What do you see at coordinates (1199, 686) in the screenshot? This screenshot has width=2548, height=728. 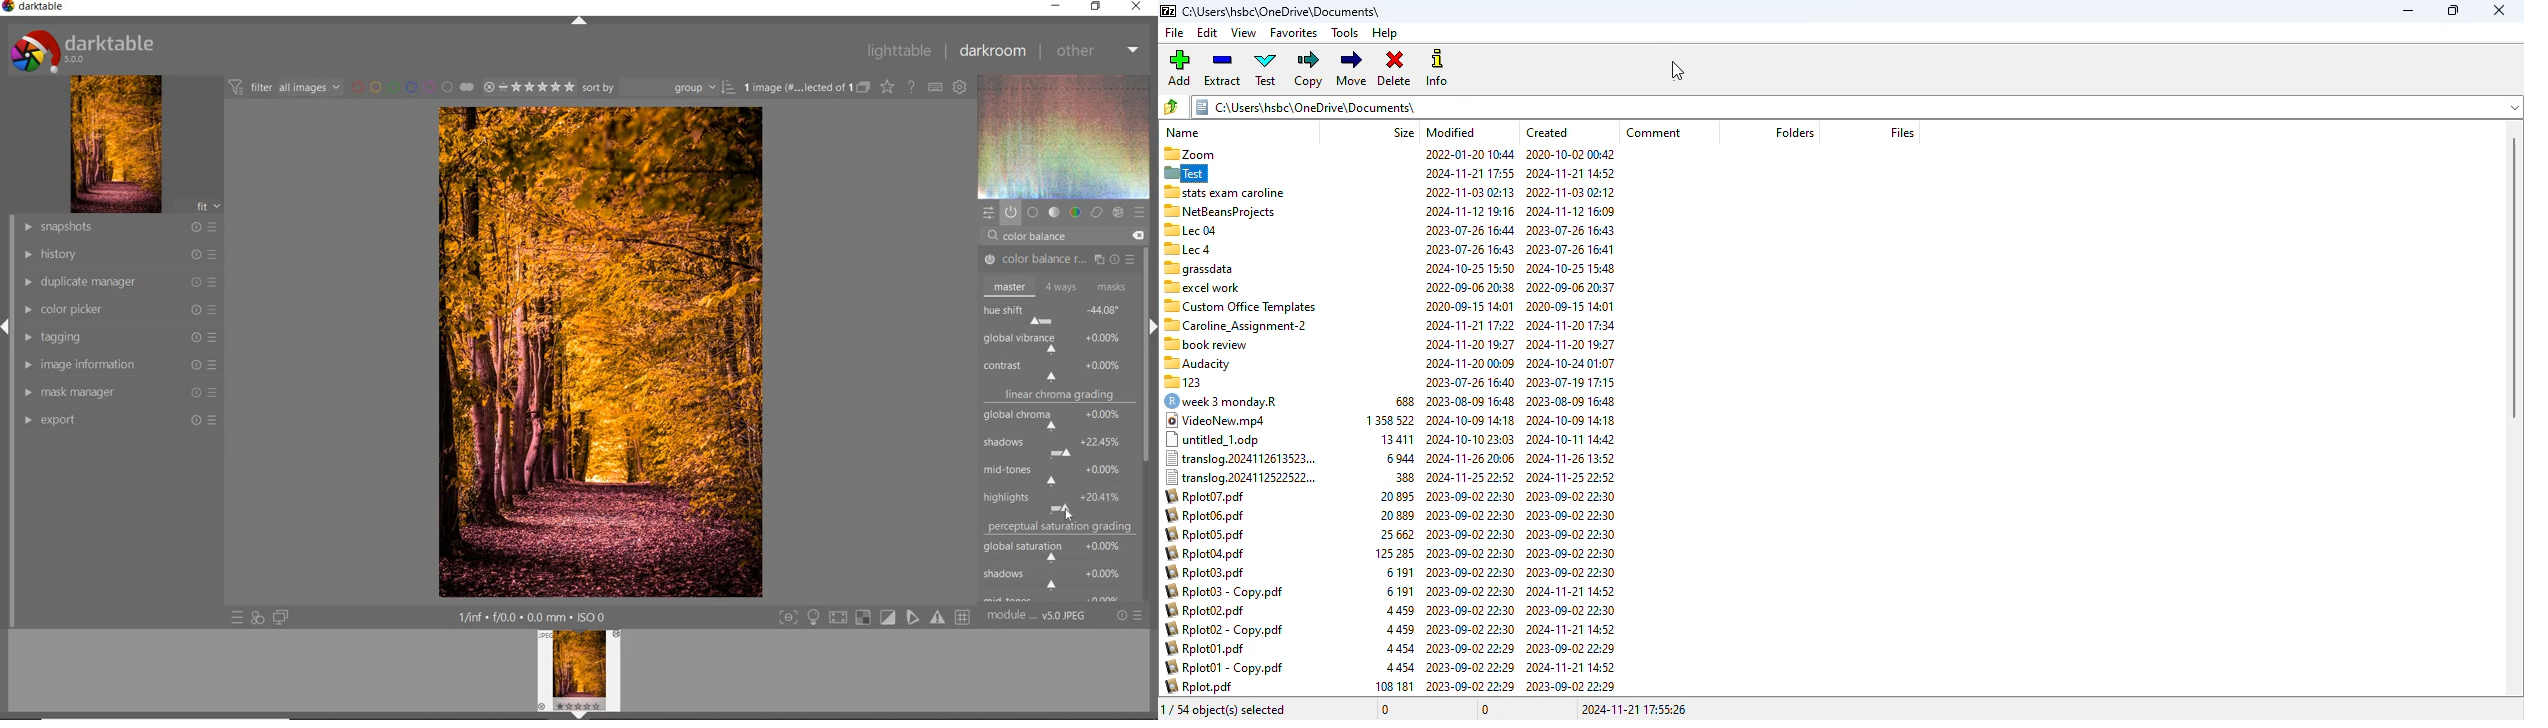 I see `Rplot.pdf` at bounding box center [1199, 686].